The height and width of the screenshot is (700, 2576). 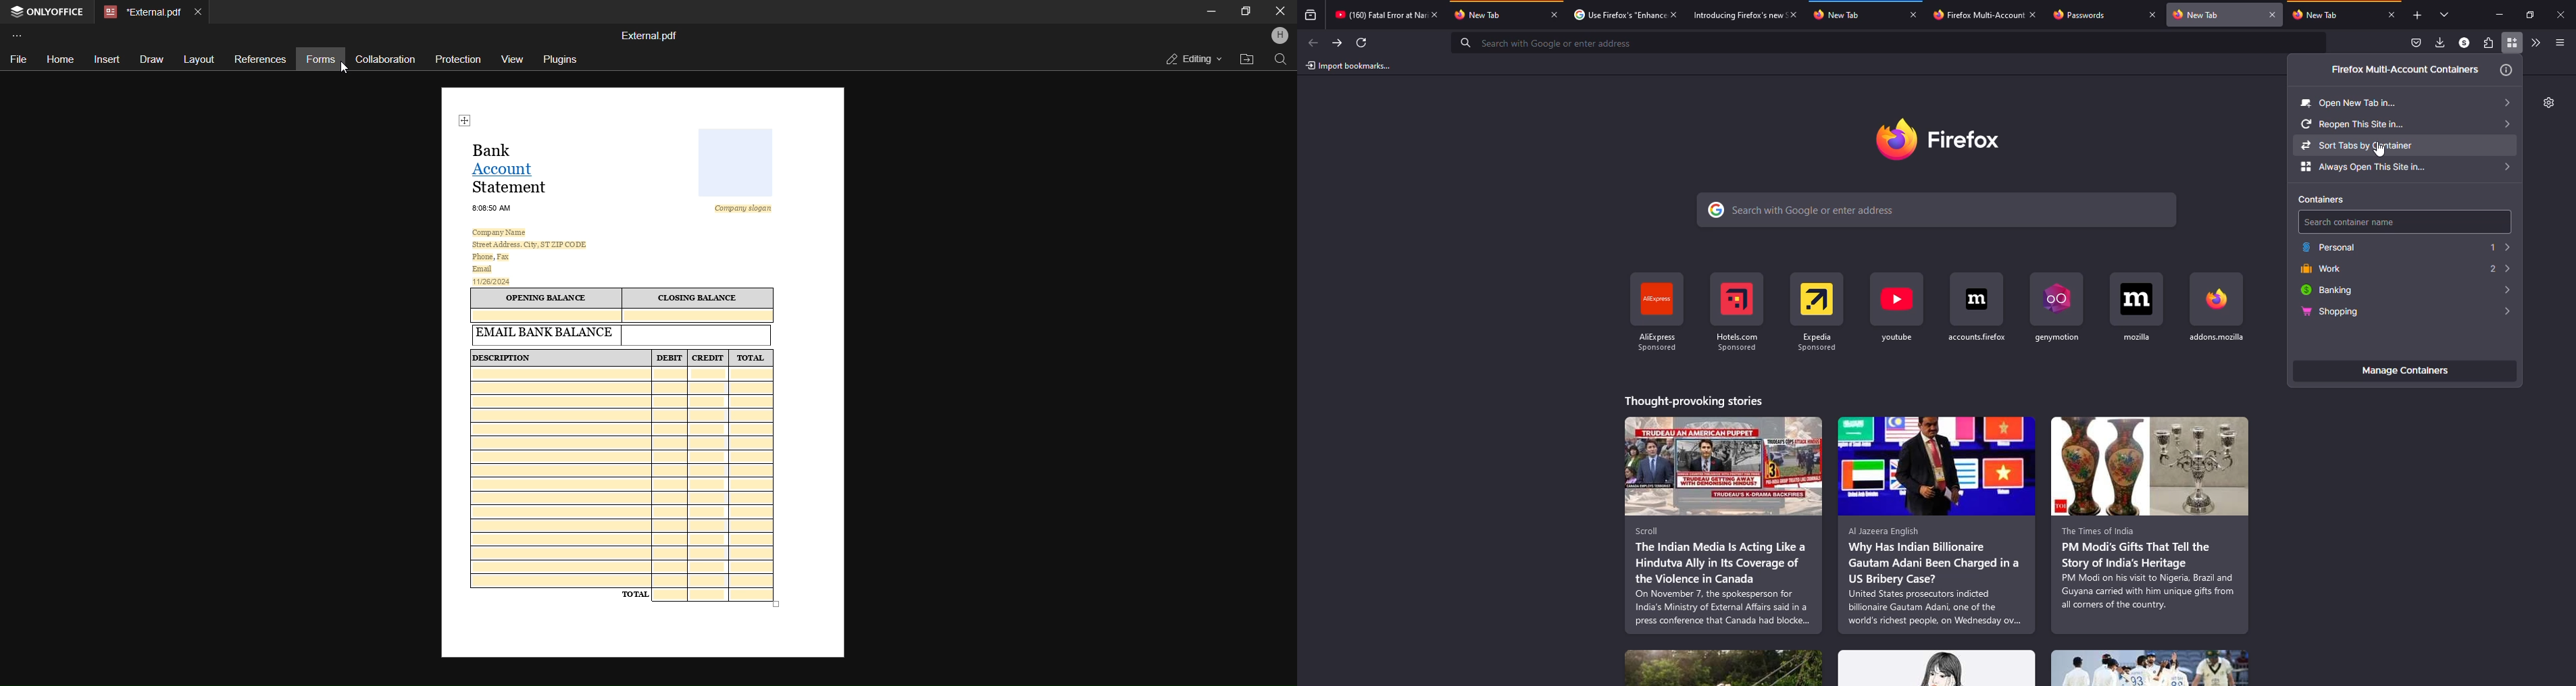 I want to click on file, so click(x=20, y=58).